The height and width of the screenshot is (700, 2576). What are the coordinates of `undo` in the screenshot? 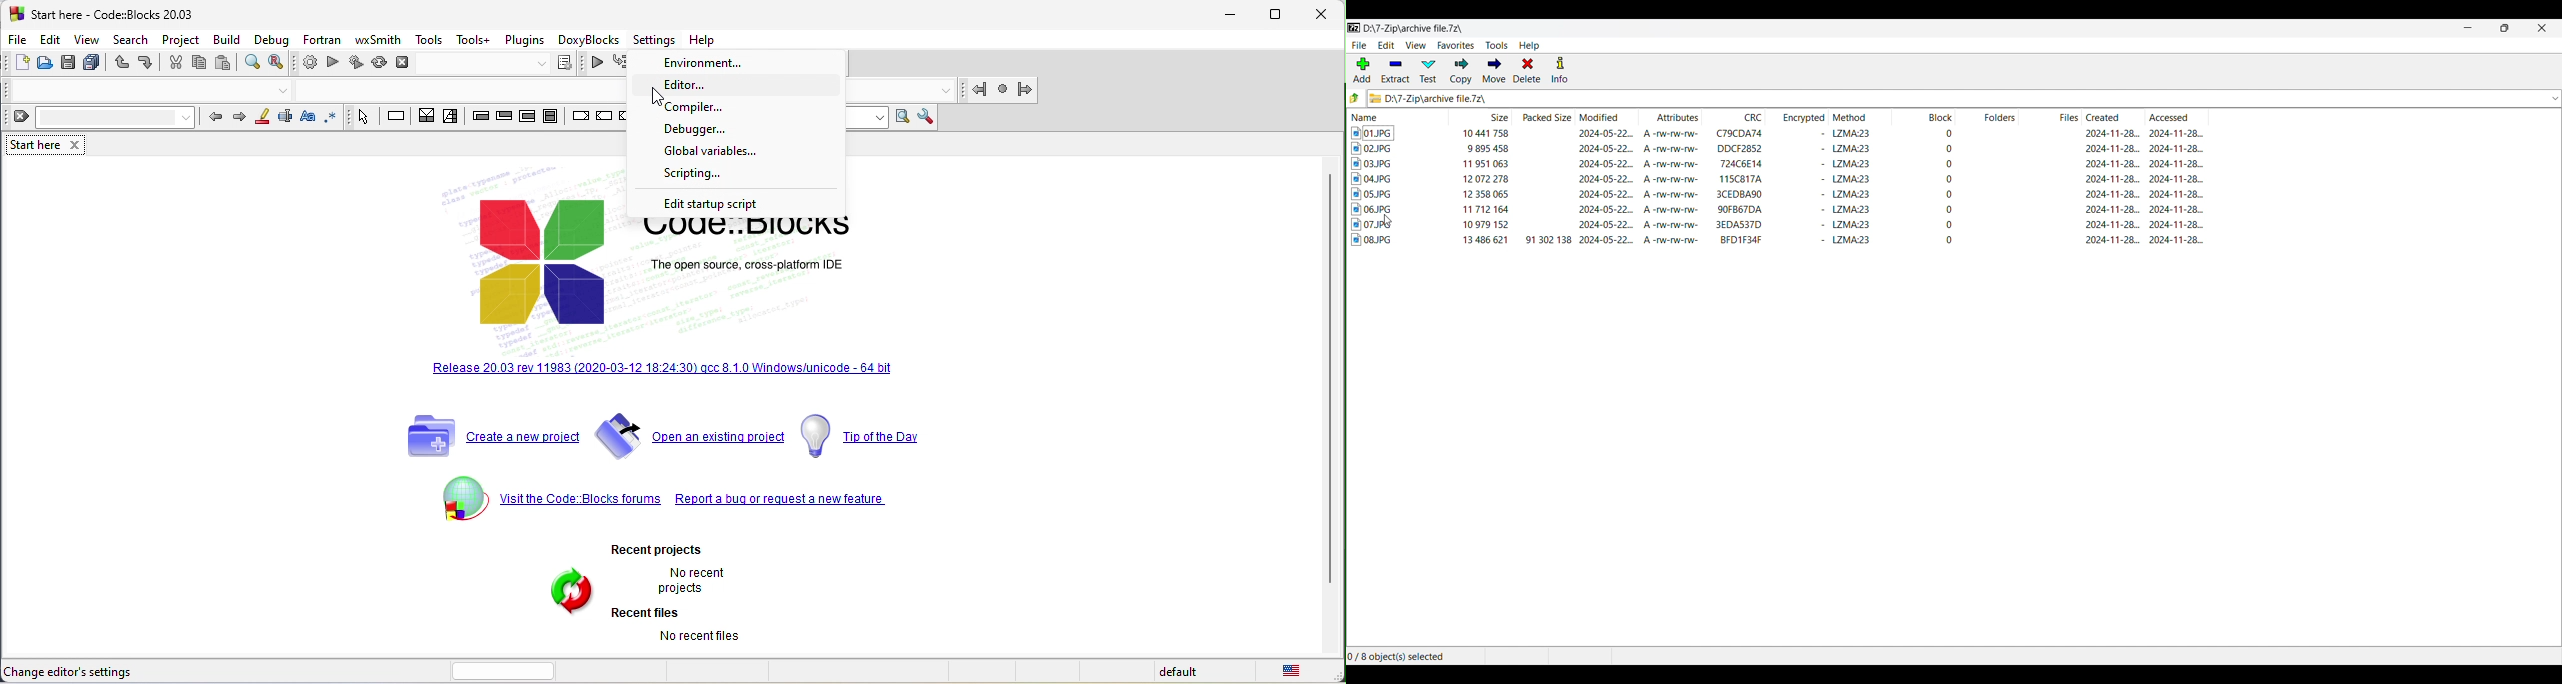 It's located at (118, 67).